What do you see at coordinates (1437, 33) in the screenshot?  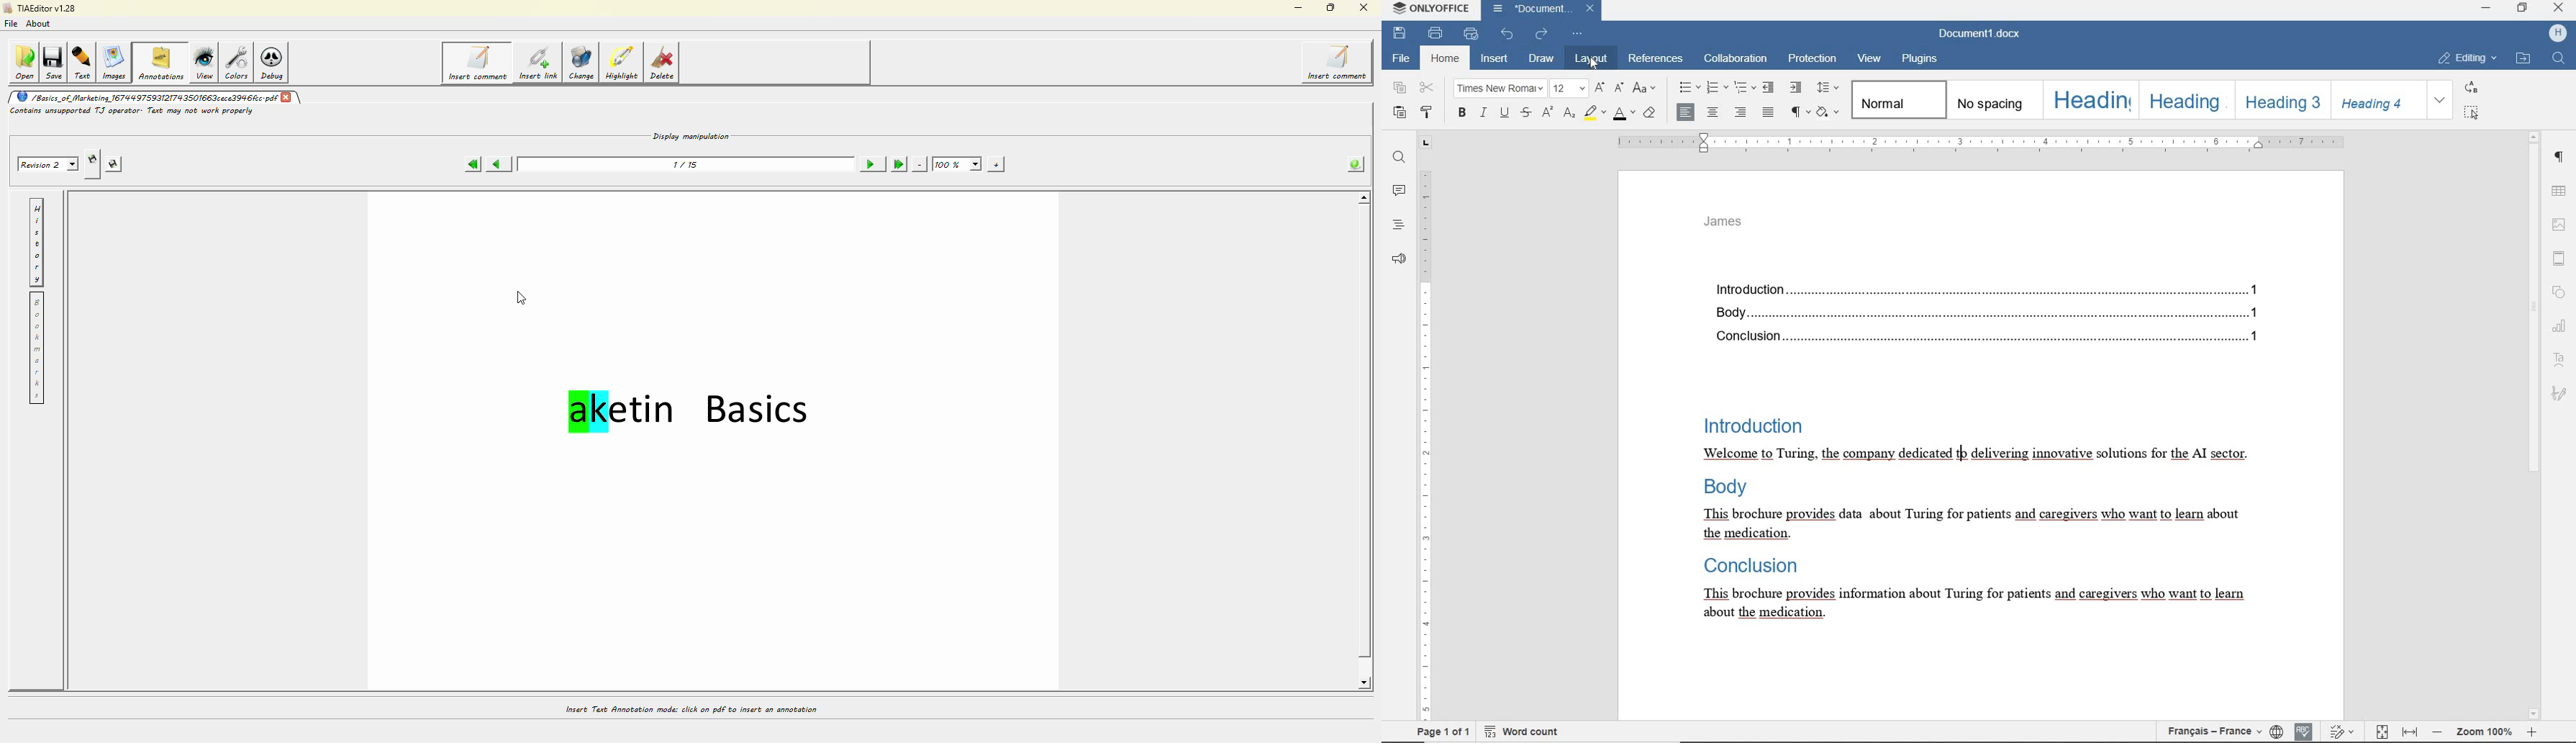 I see `print` at bounding box center [1437, 33].